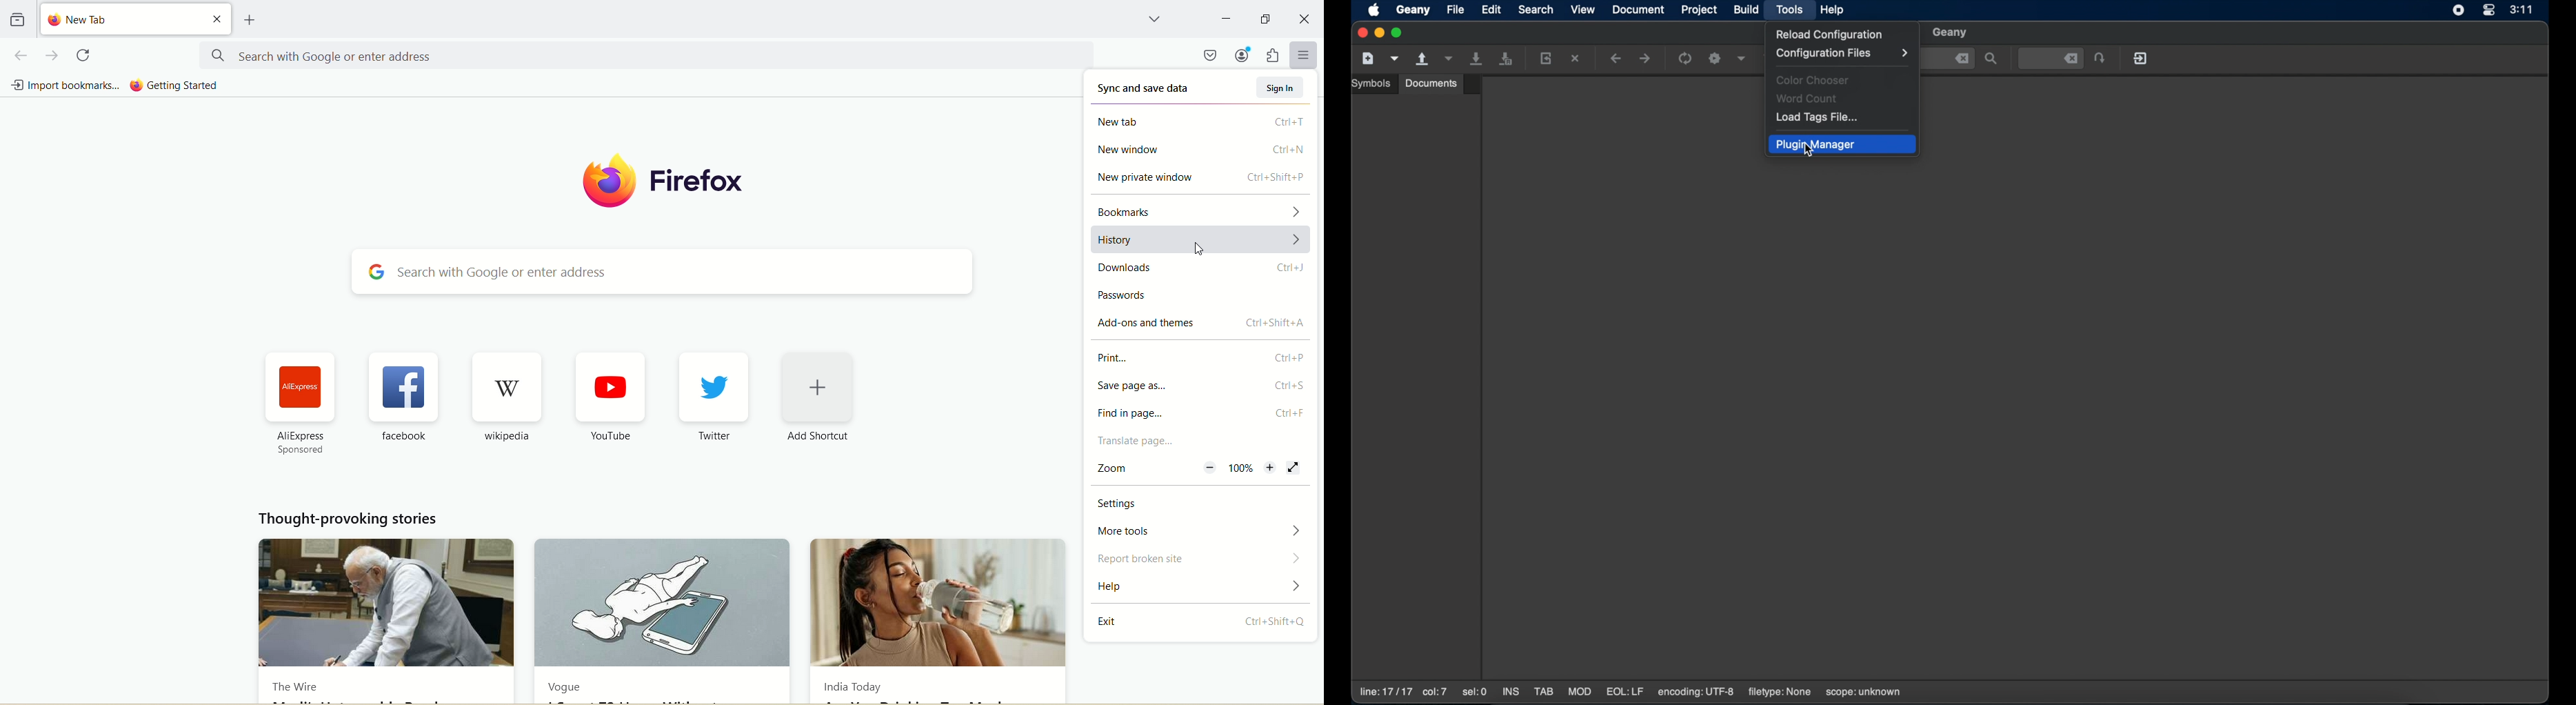 The height and width of the screenshot is (728, 2576). I want to click on open a recent file, so click(1448, 59).